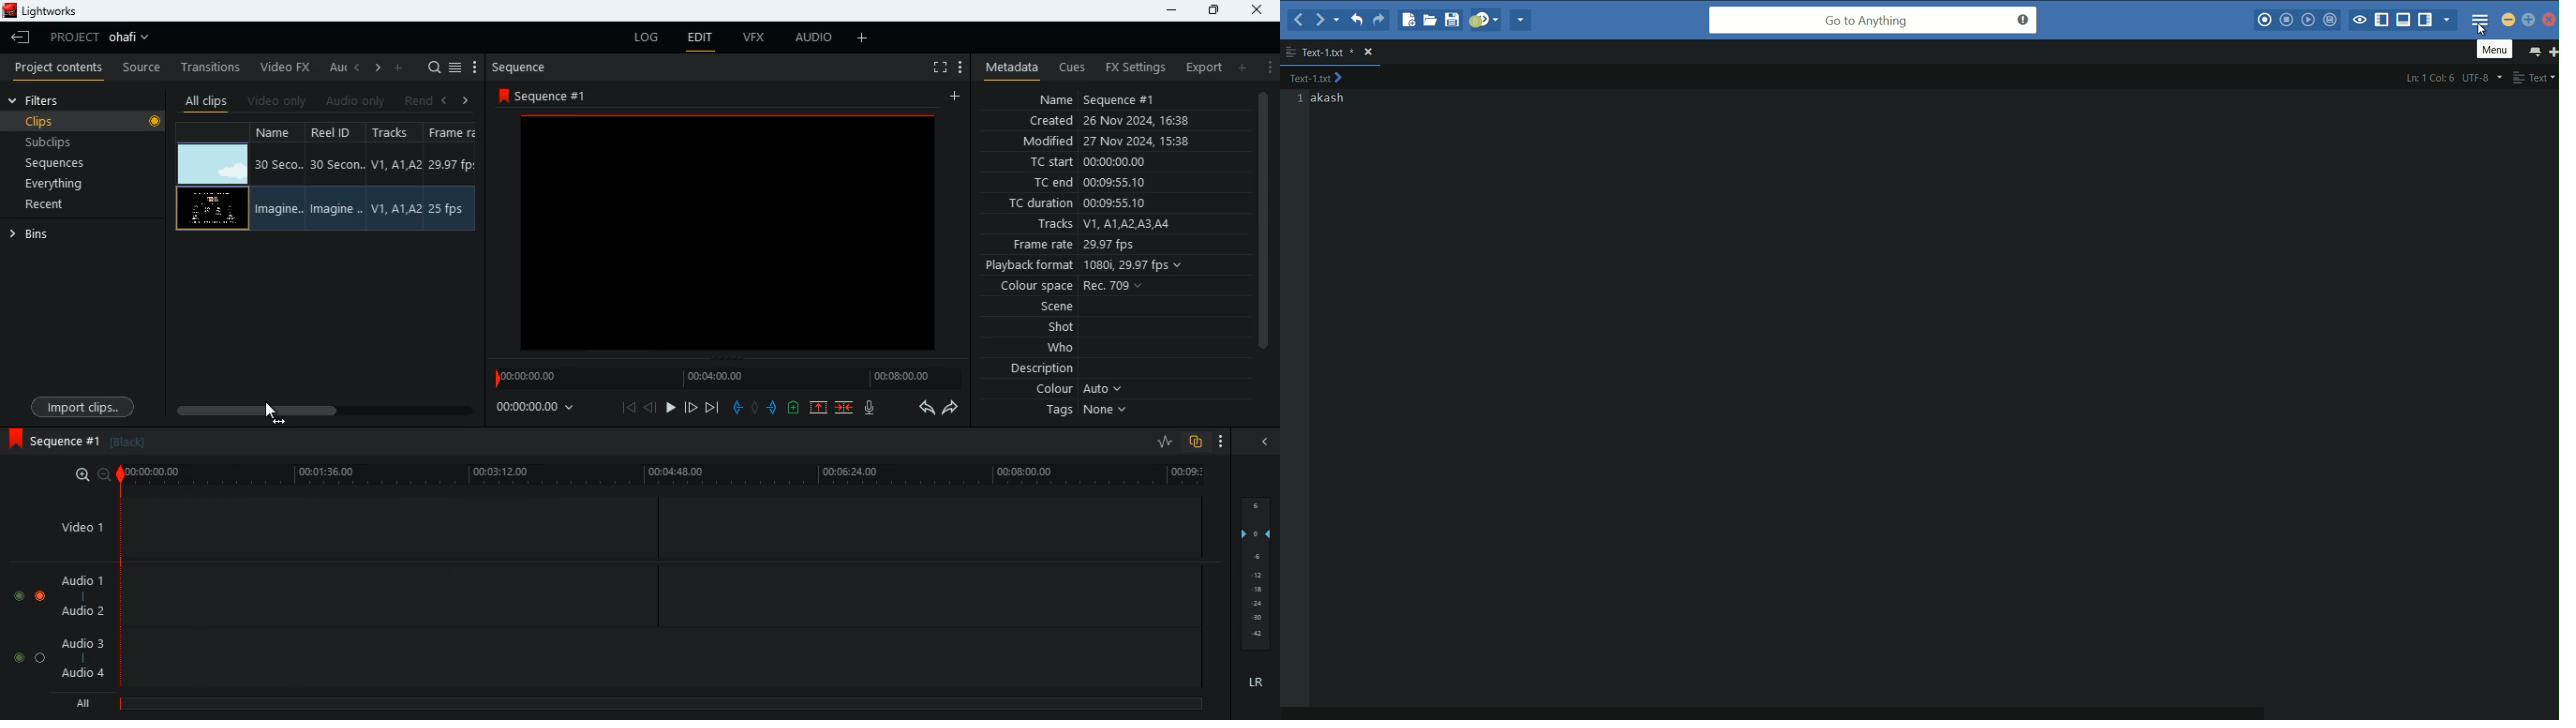 This screenshot has height=728, width=2576. What do you see at coordinates (730, 380) in the screenshot?
I see `timeline` at bounding box center [730, 380].